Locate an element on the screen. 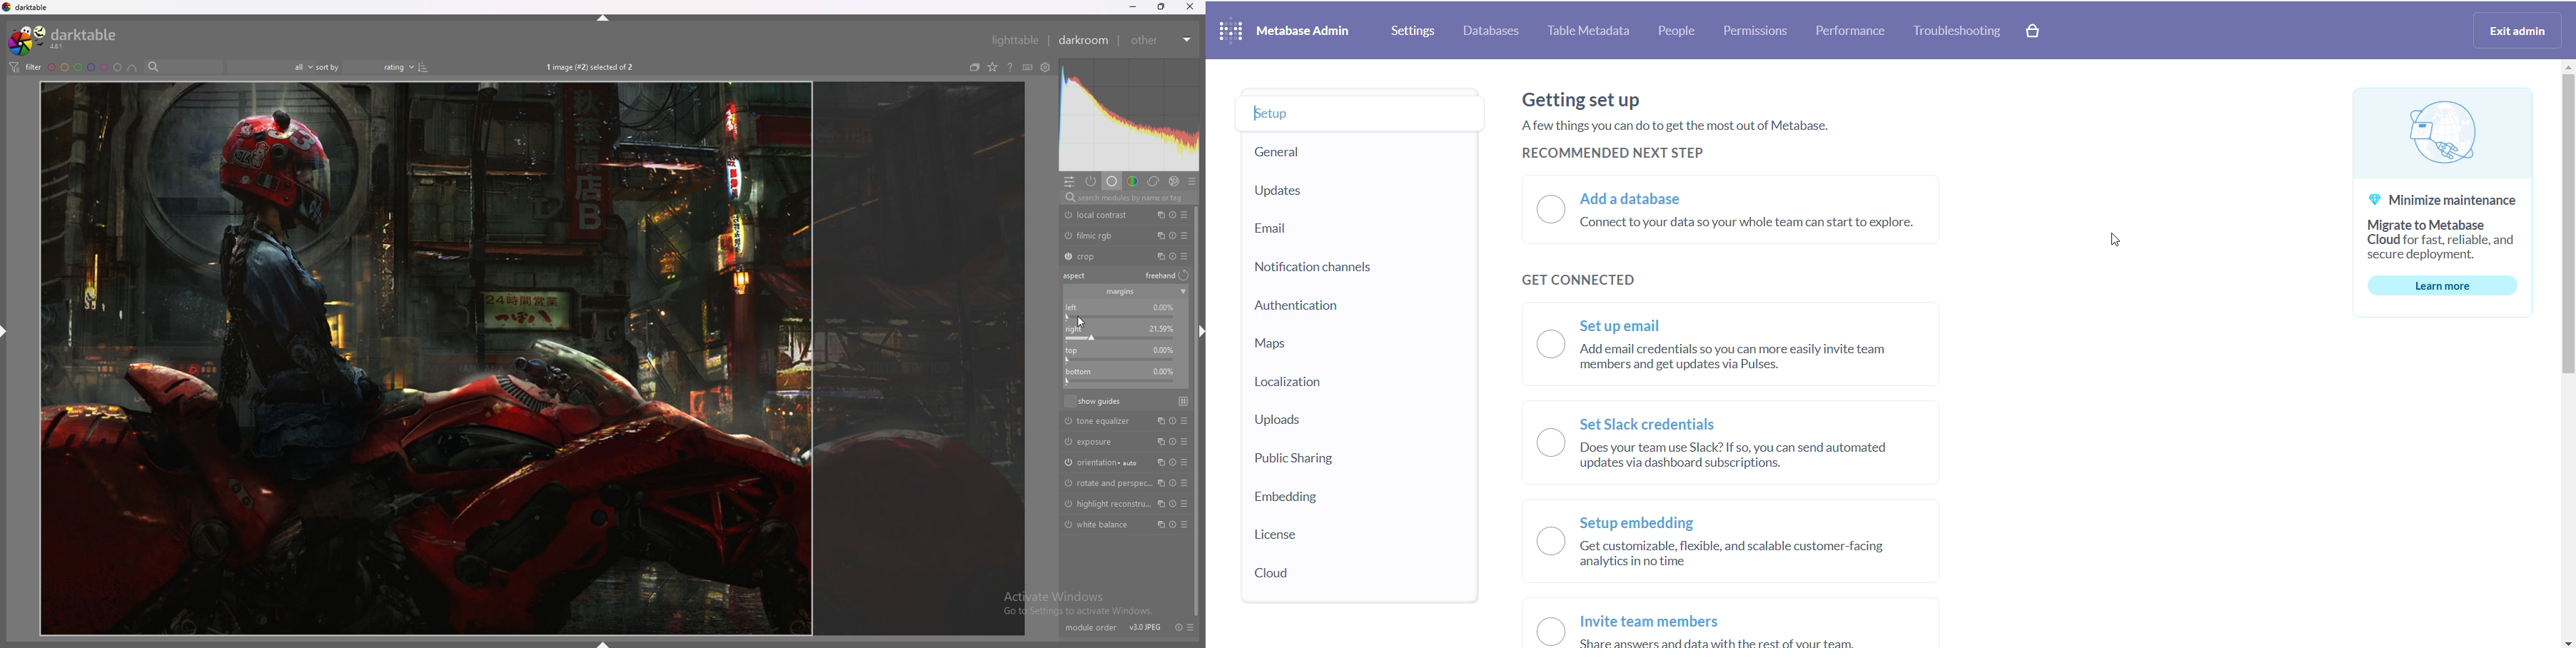 The width and height of the screenshot is (2576, 672). left is located at coordinates (1124, 311).